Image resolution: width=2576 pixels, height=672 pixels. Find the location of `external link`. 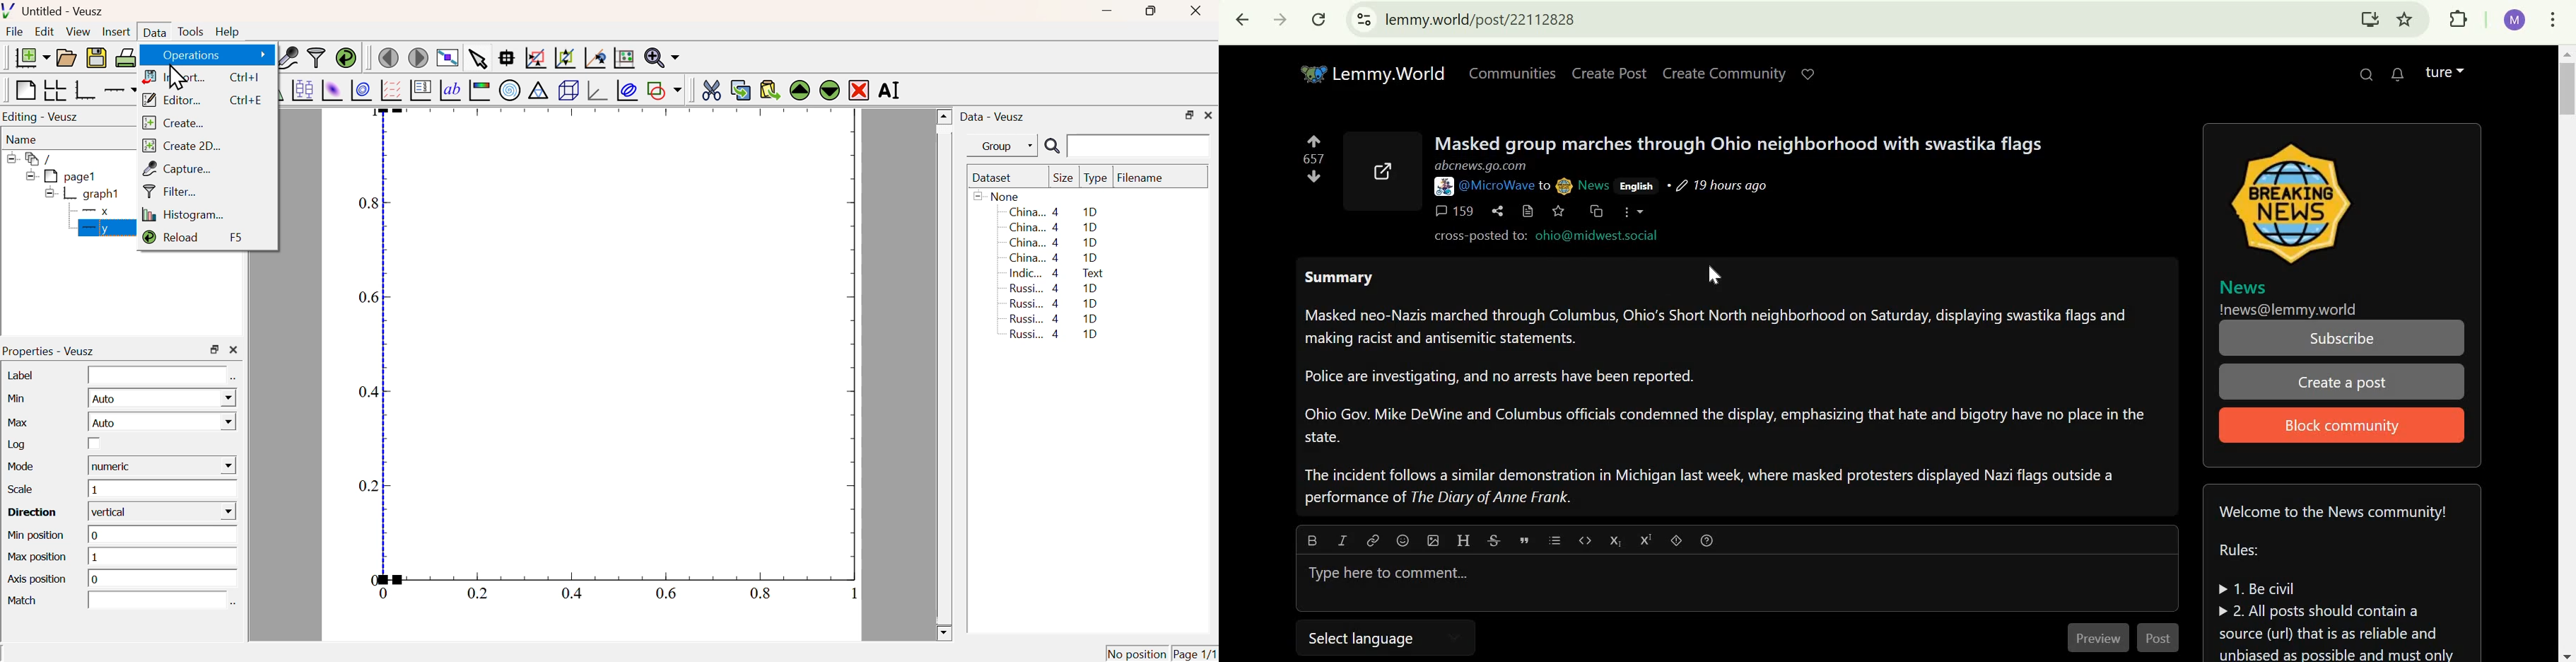

external link is located at coordinates (1385, 170).